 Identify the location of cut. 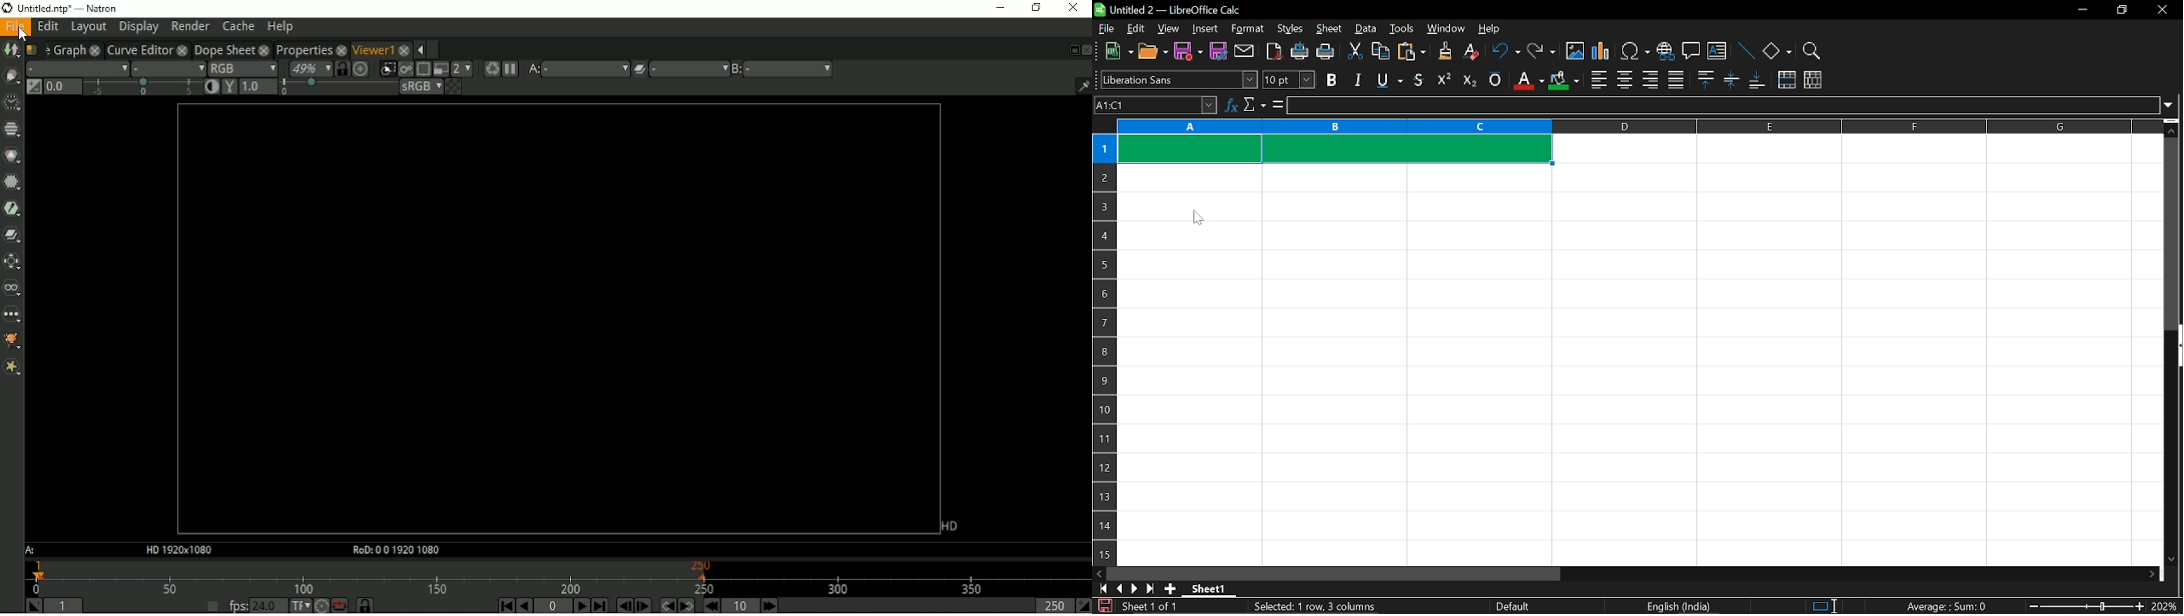
(1356, 51).